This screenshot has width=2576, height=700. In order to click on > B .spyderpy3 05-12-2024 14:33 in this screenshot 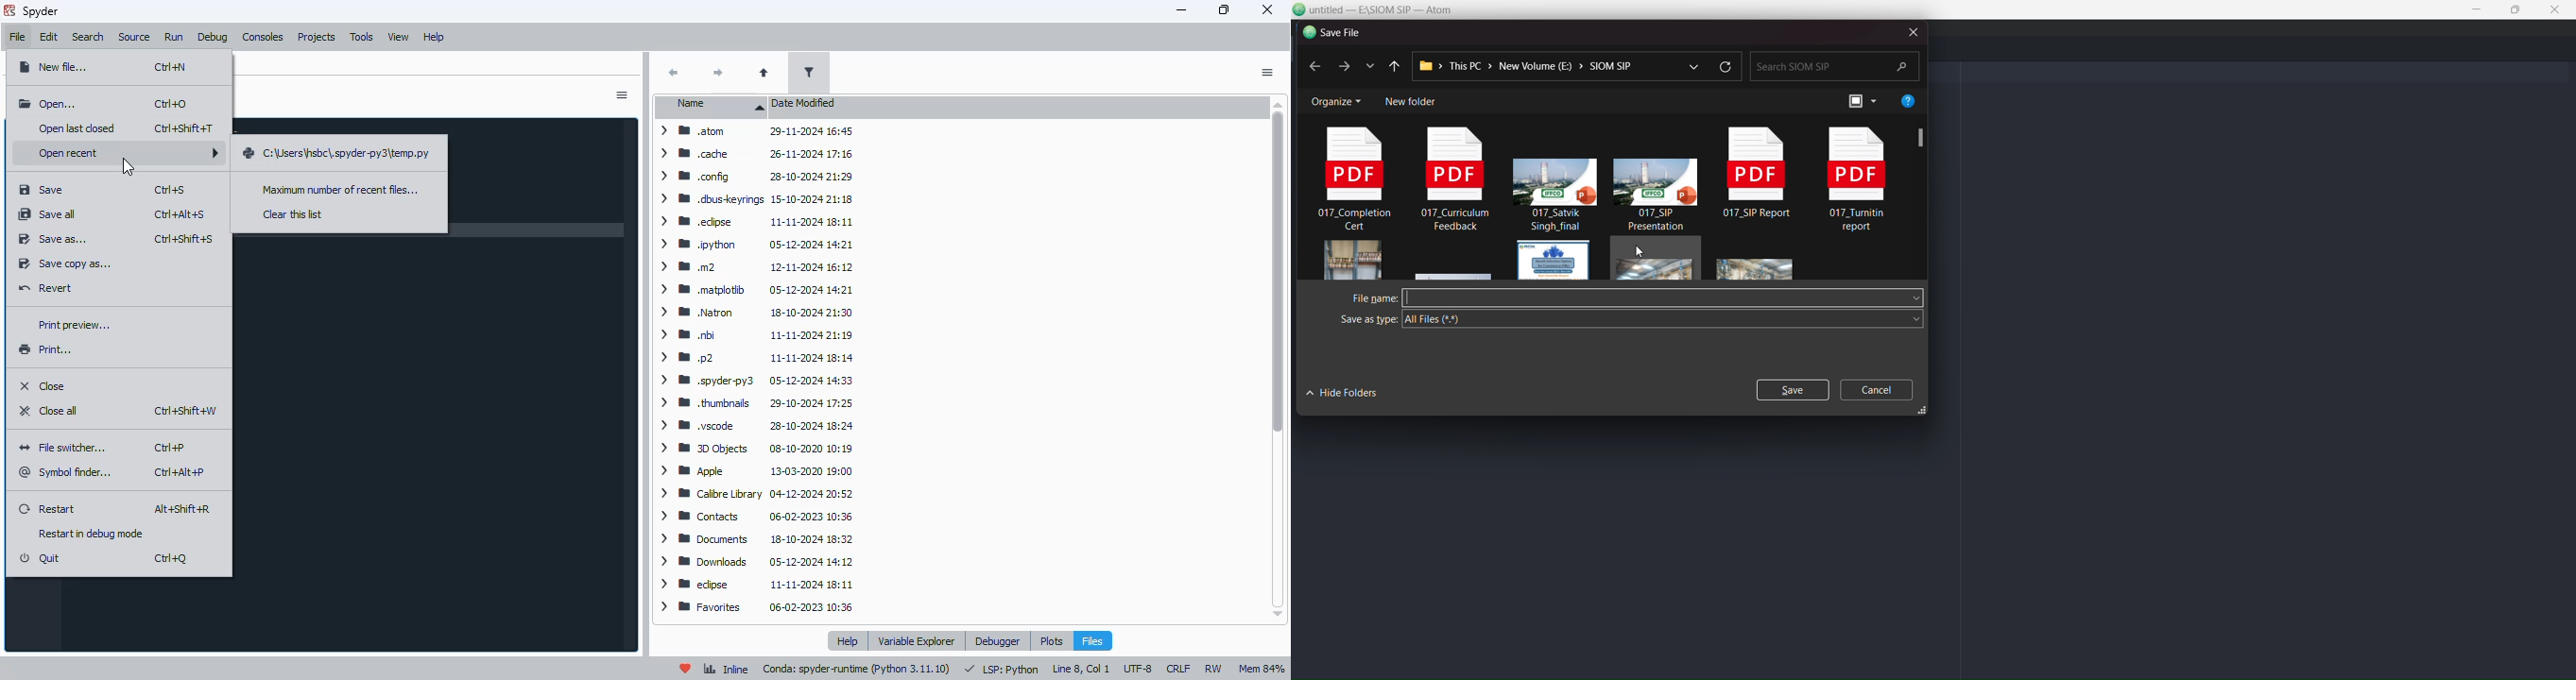, I will do `click(753, 379)`.